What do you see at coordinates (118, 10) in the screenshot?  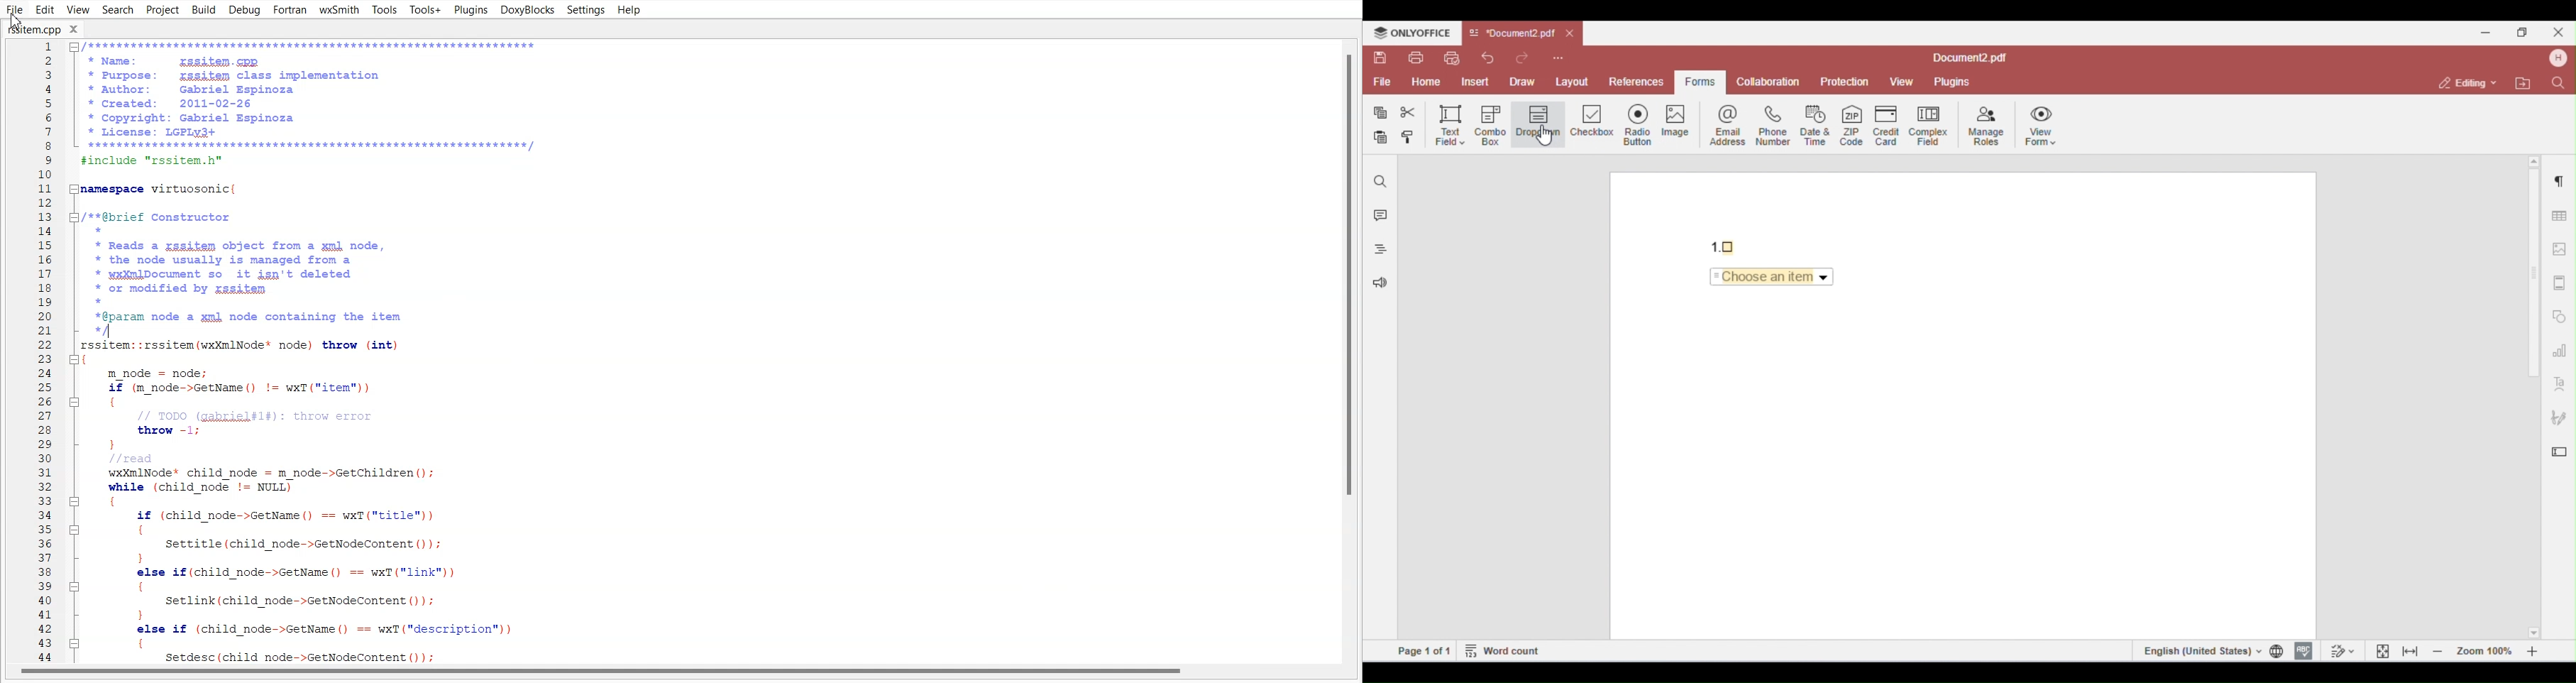 I see `Search` at bounding box center [118, 10].